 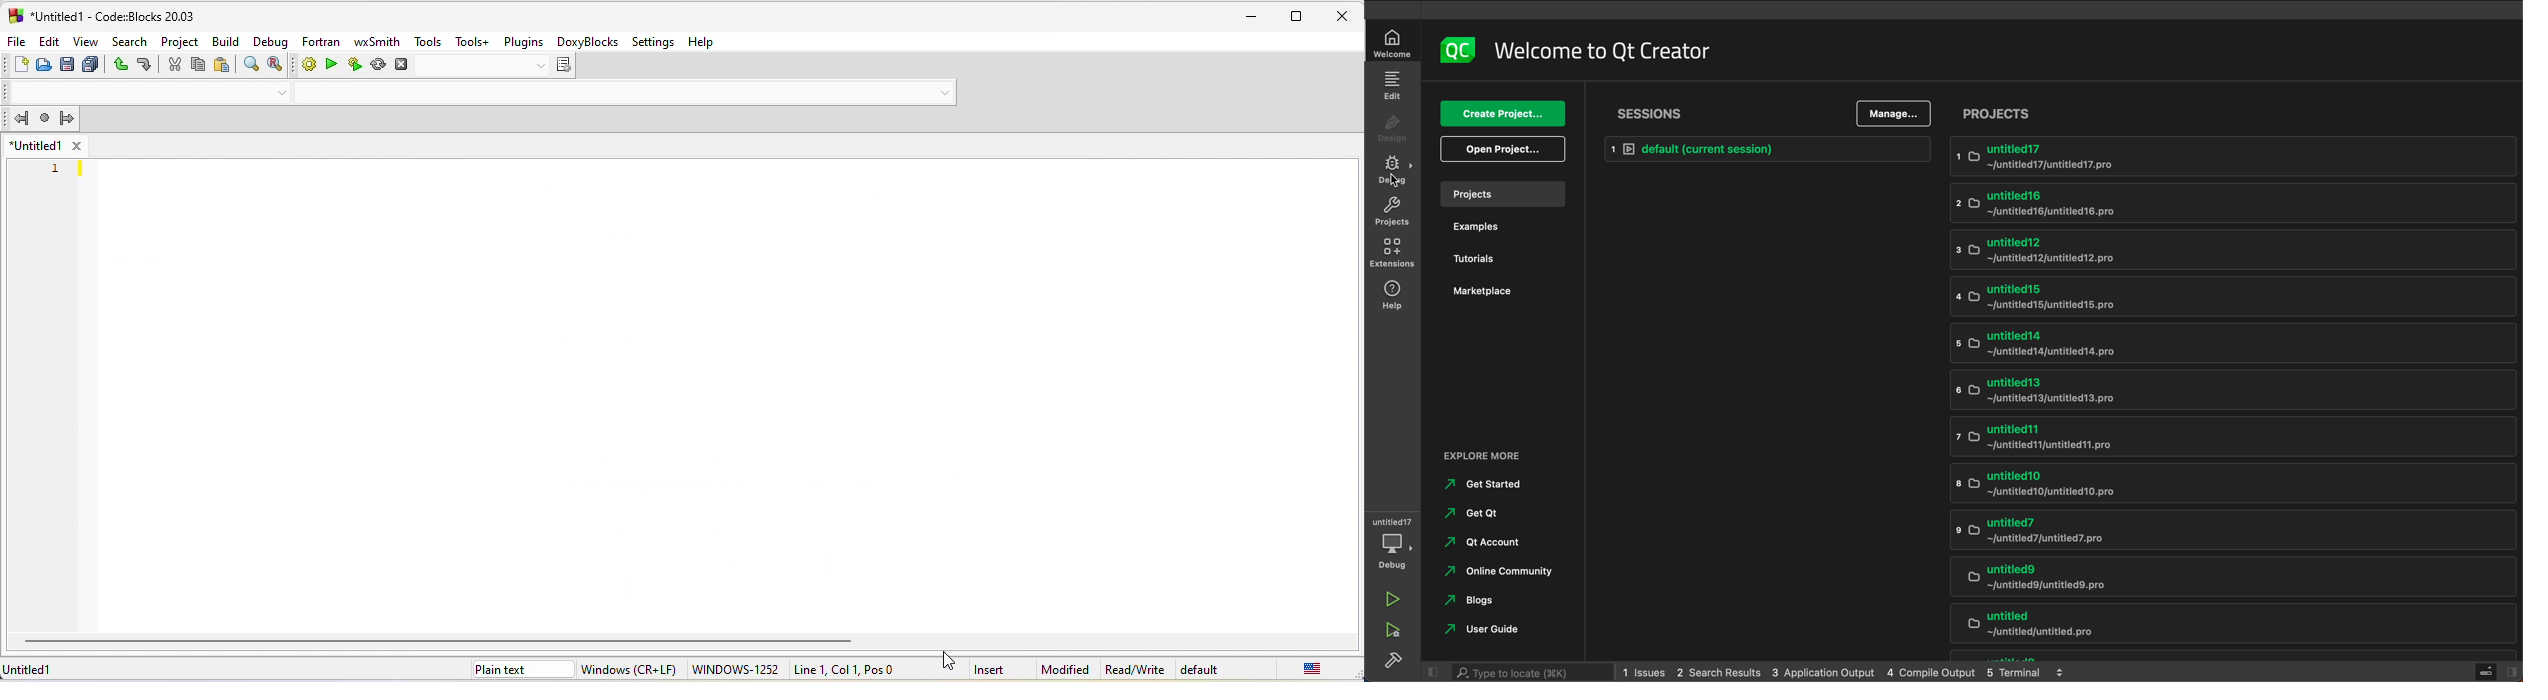 What do you see at coordinates (1393, 599) in the screenshot?
I see `run` at bounding box center [1393, 599].